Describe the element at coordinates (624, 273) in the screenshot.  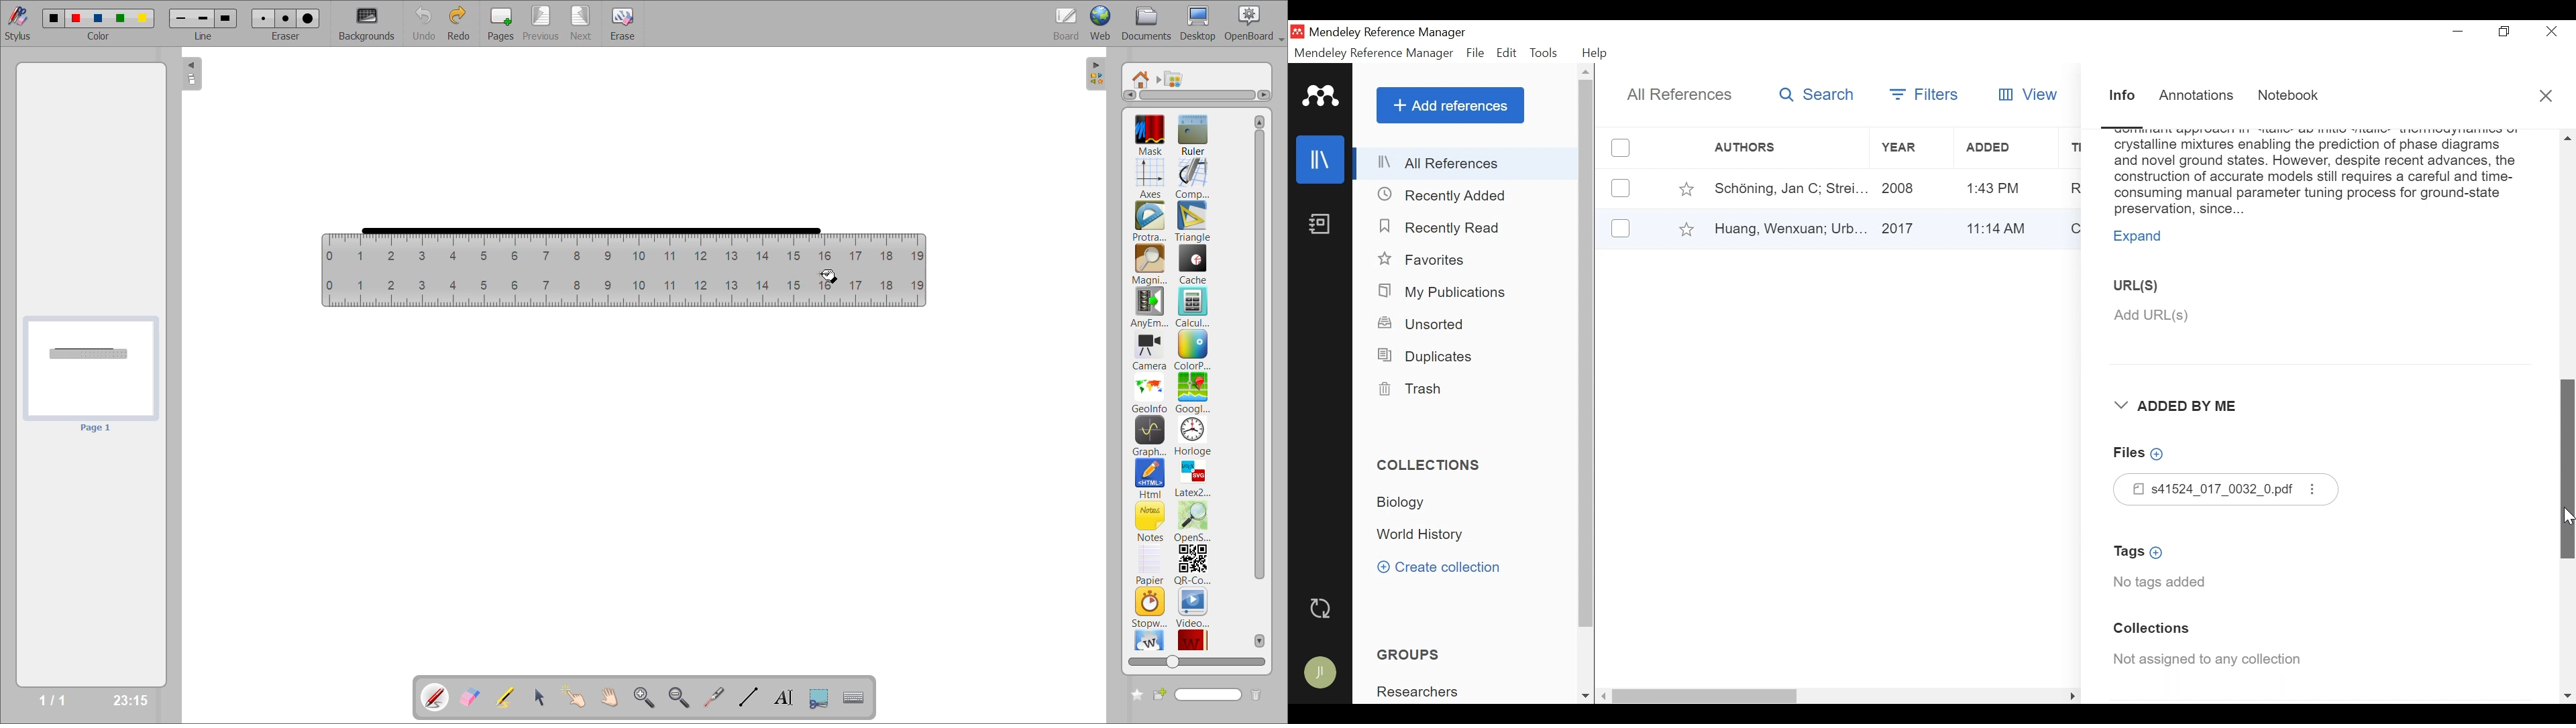
I see `ruler` at that location.